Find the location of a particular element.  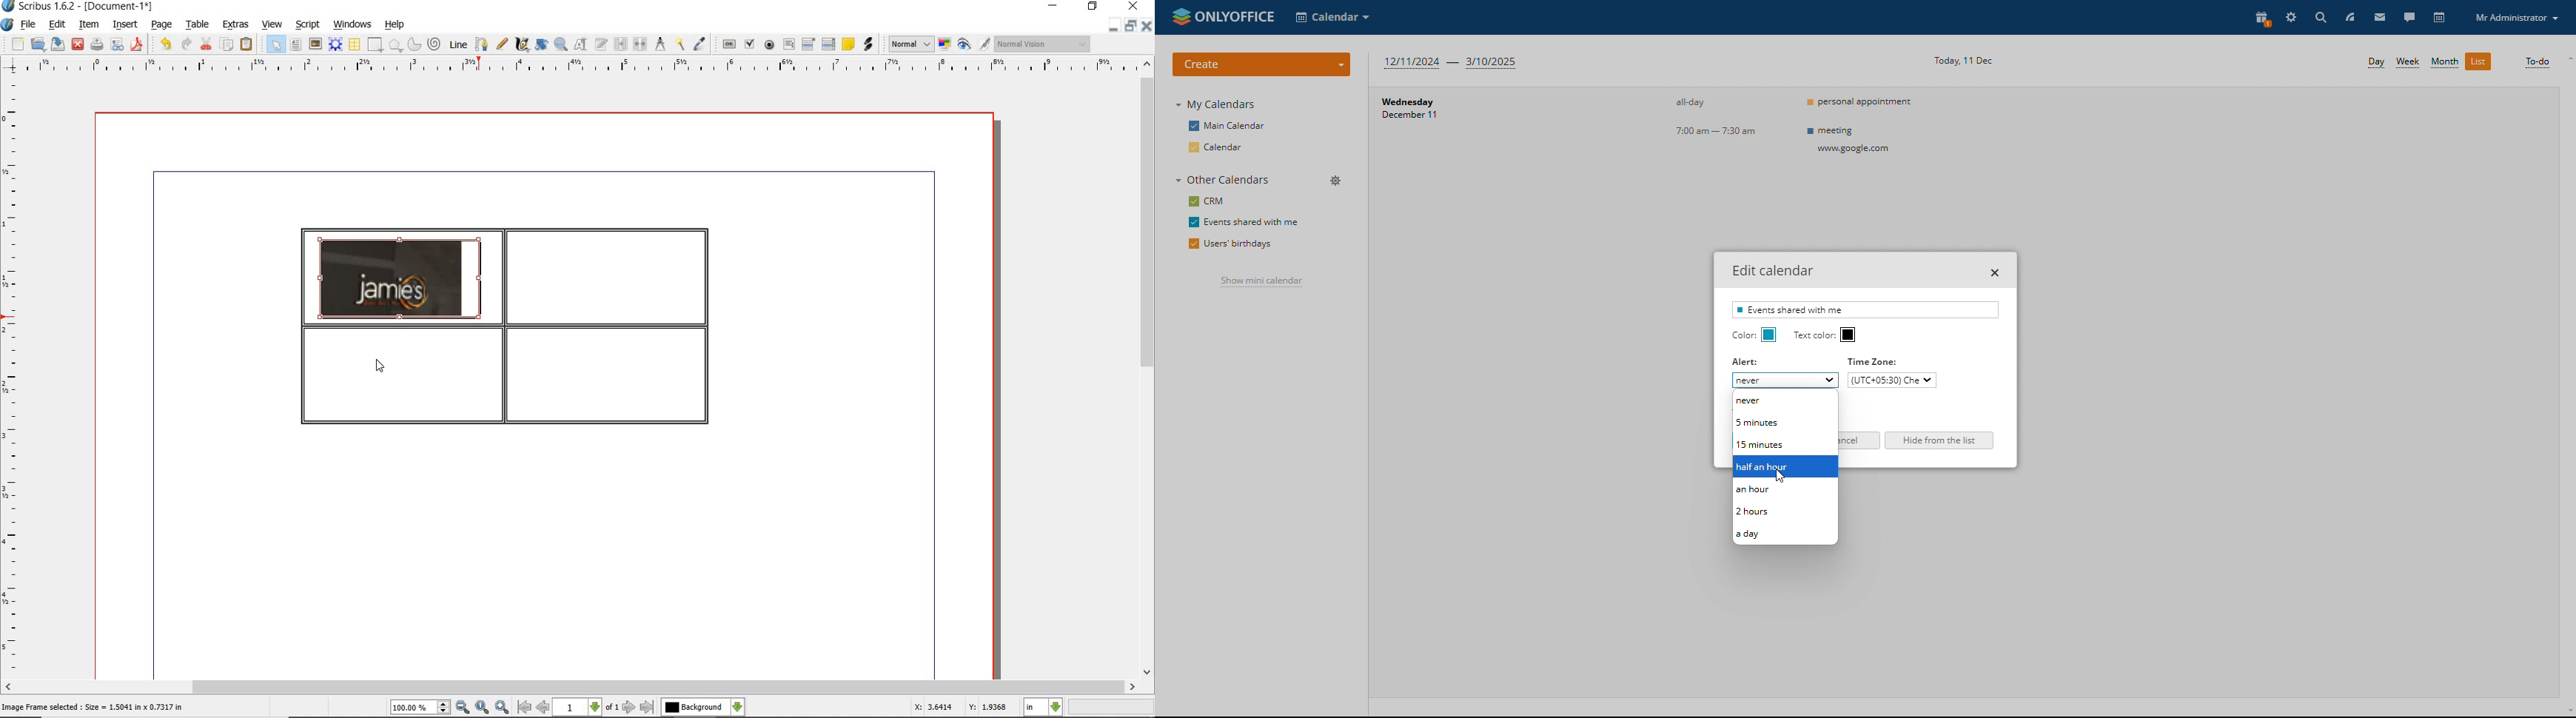

edit contents of frame is located at coordinates (581, 45).